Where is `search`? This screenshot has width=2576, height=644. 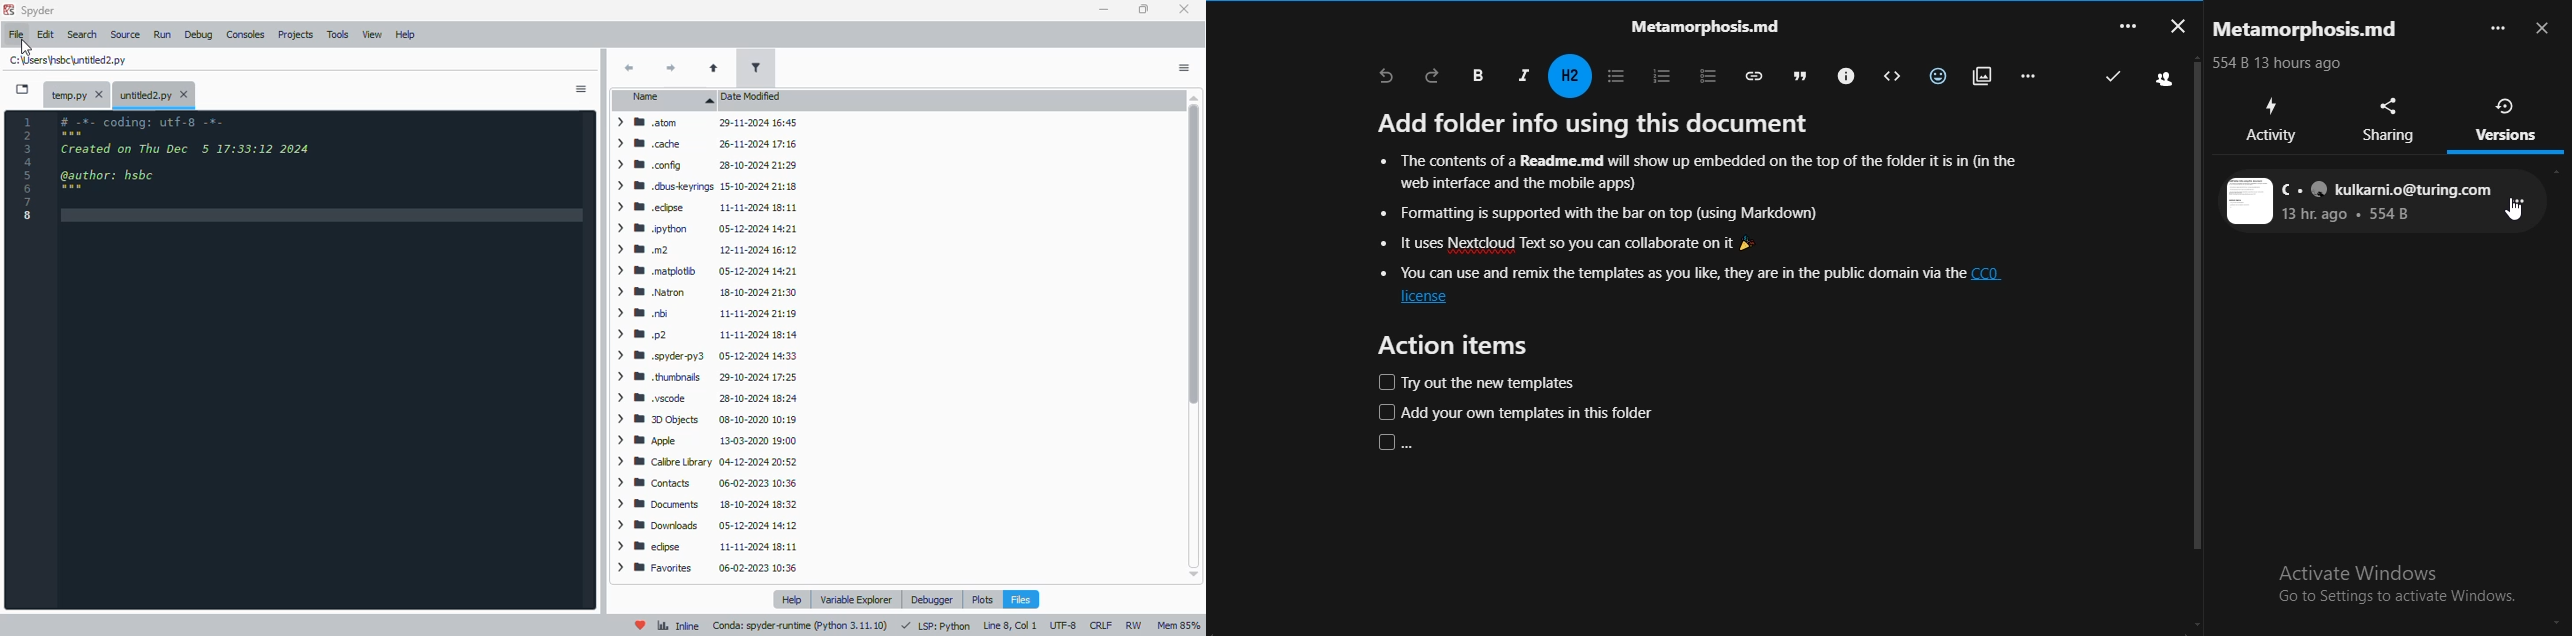
search is located at coordinates (82, 35).